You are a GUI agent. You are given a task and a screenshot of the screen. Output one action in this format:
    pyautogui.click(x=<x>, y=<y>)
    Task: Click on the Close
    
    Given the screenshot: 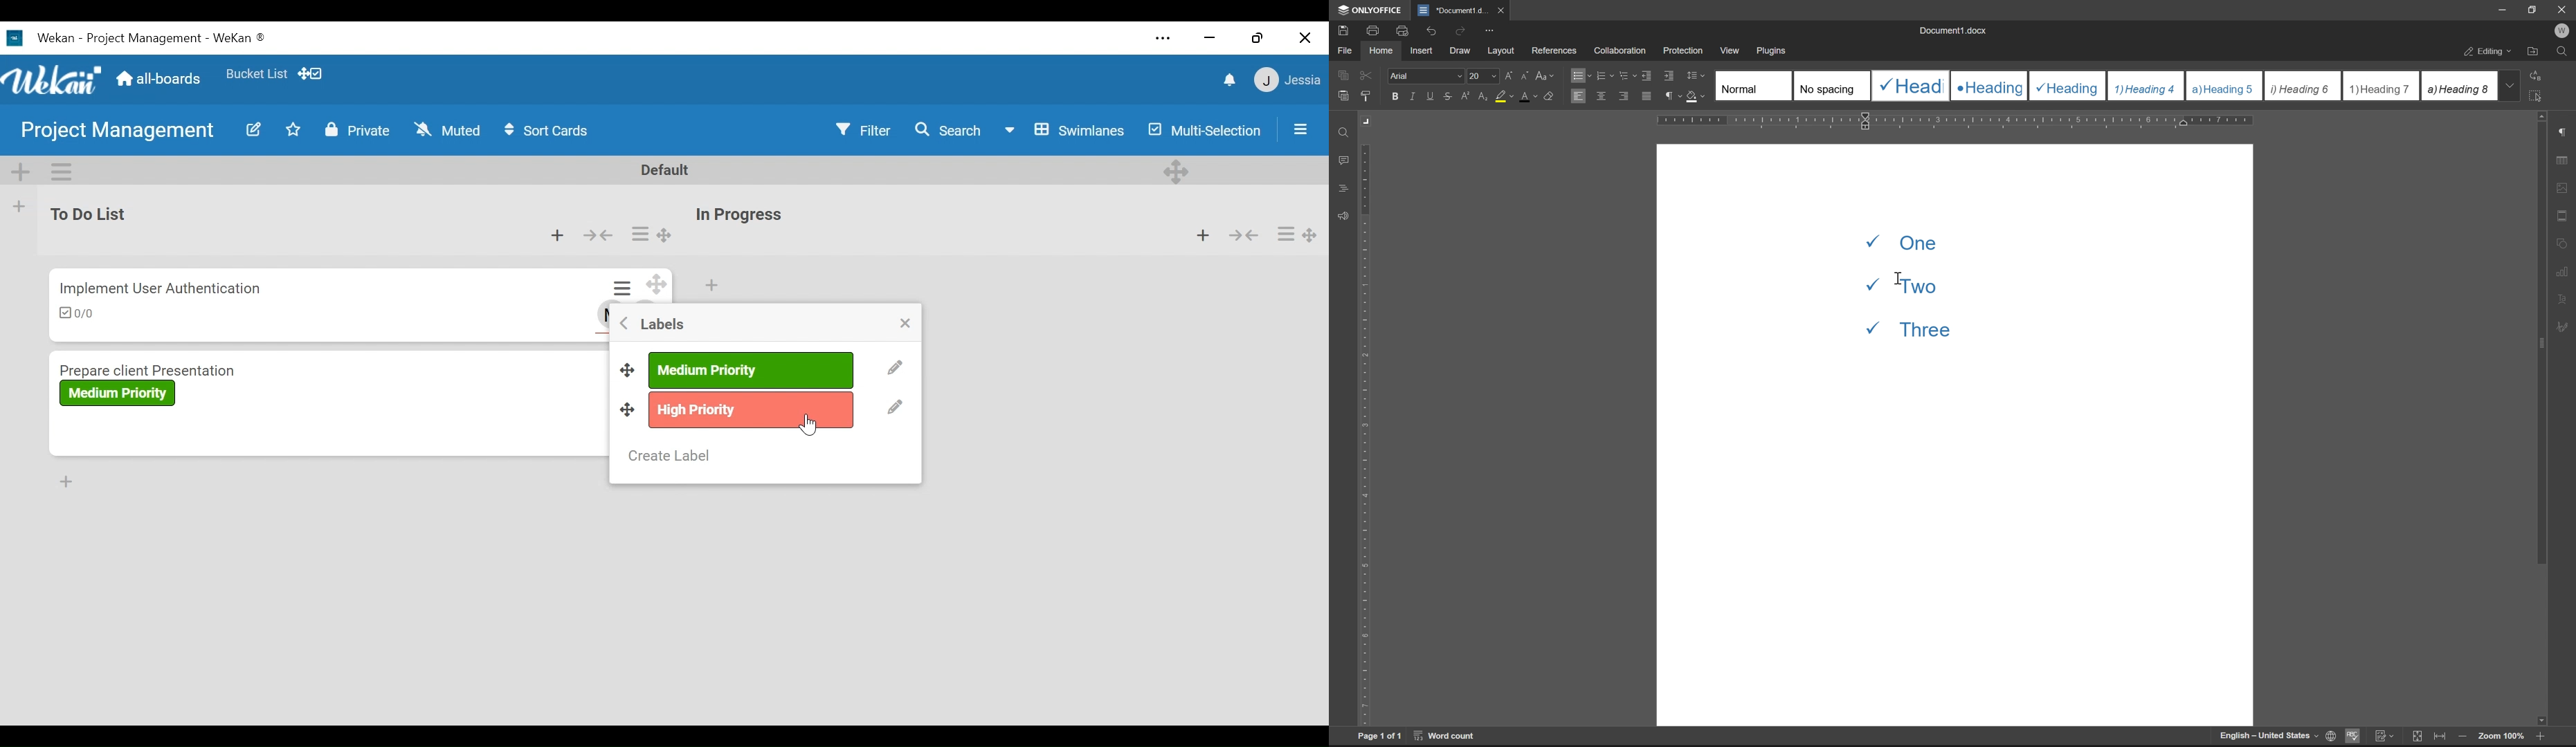 What is the action you would take?
    pyautogui.click(x=904, y=324)
    